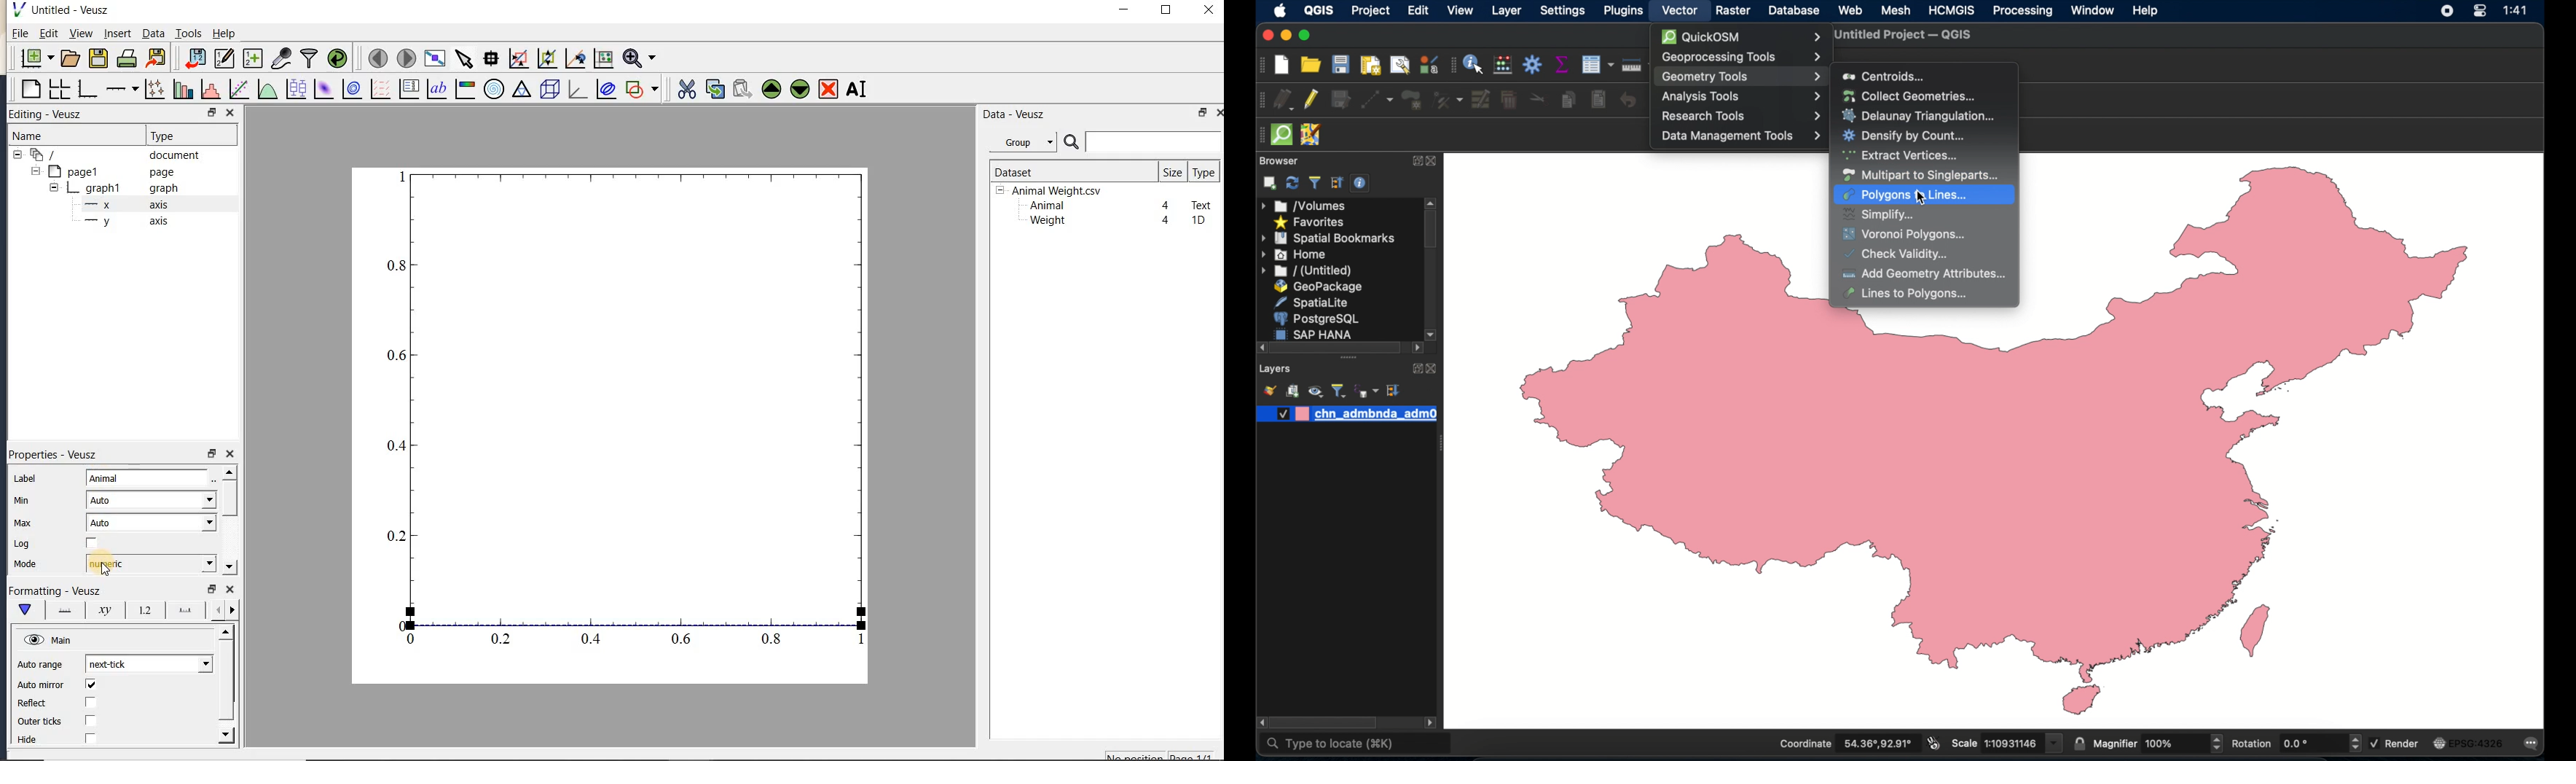 Image resolution: width=2576 pixels, height=784 pixels. I want to click on move the selected widget up, so click(771, 90).